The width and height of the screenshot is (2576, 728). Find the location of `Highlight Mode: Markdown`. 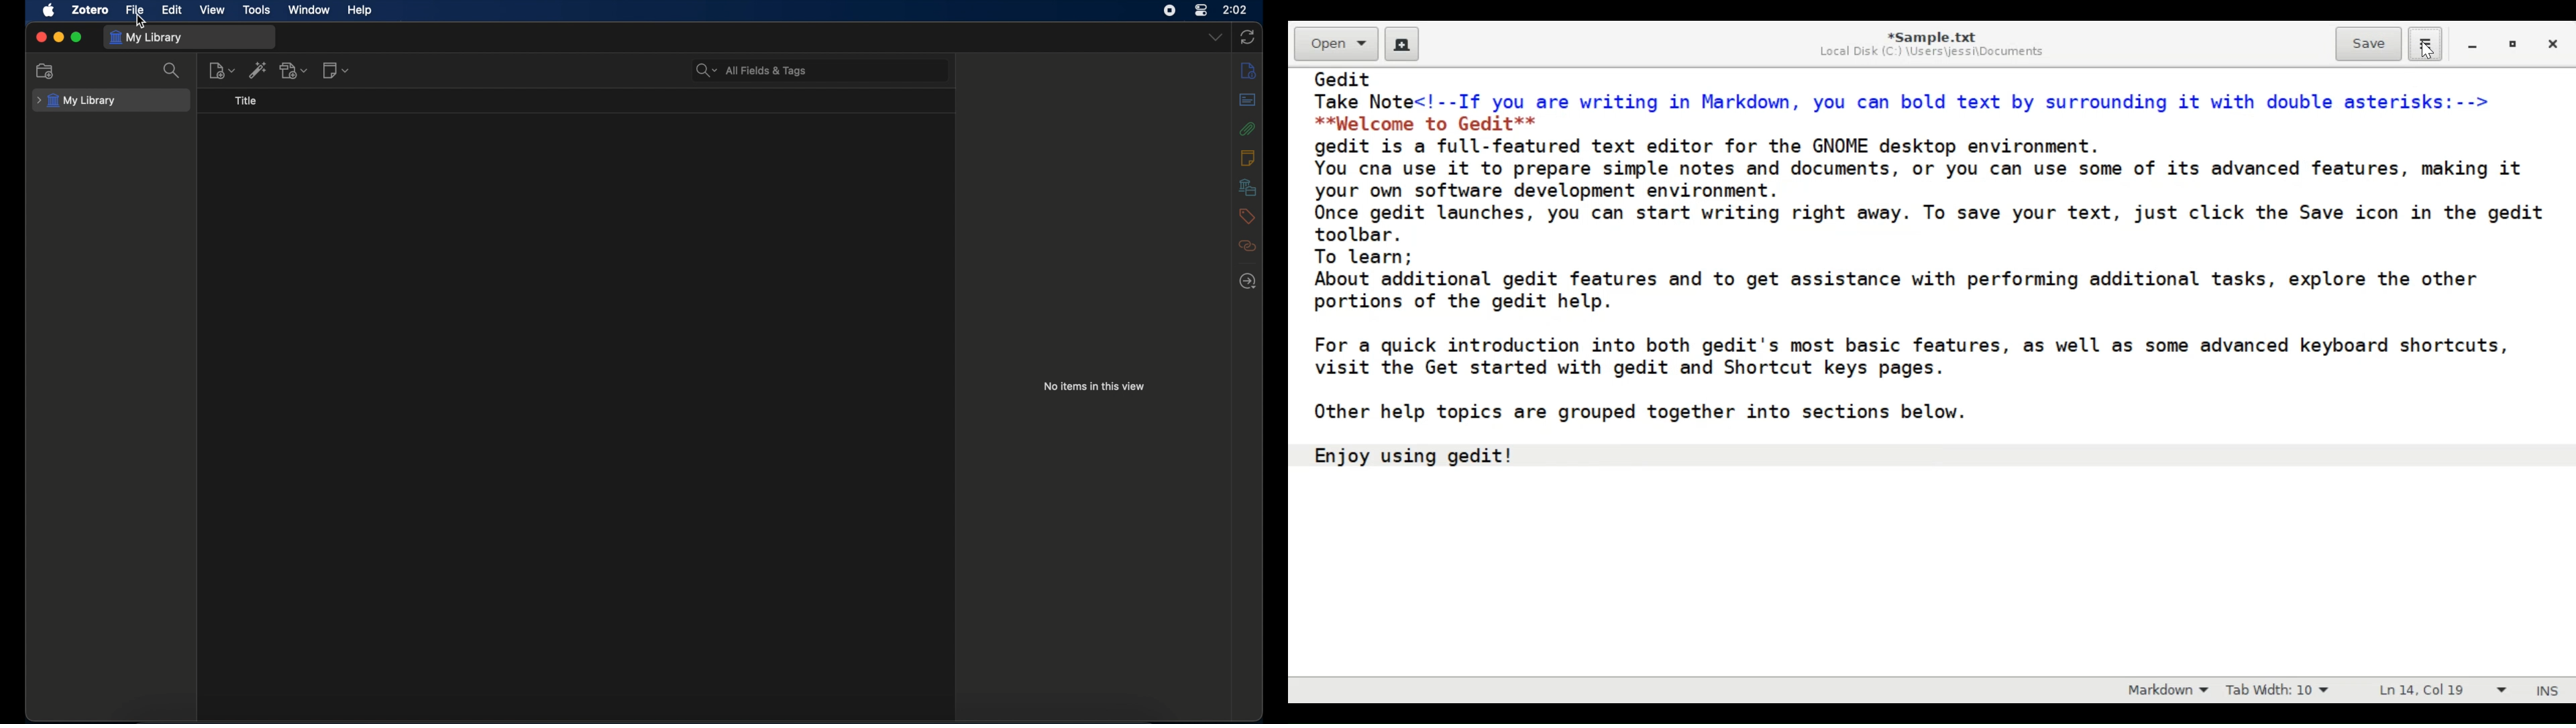

Highlight Mode: Markdown is located at coordinates (2163, 689).